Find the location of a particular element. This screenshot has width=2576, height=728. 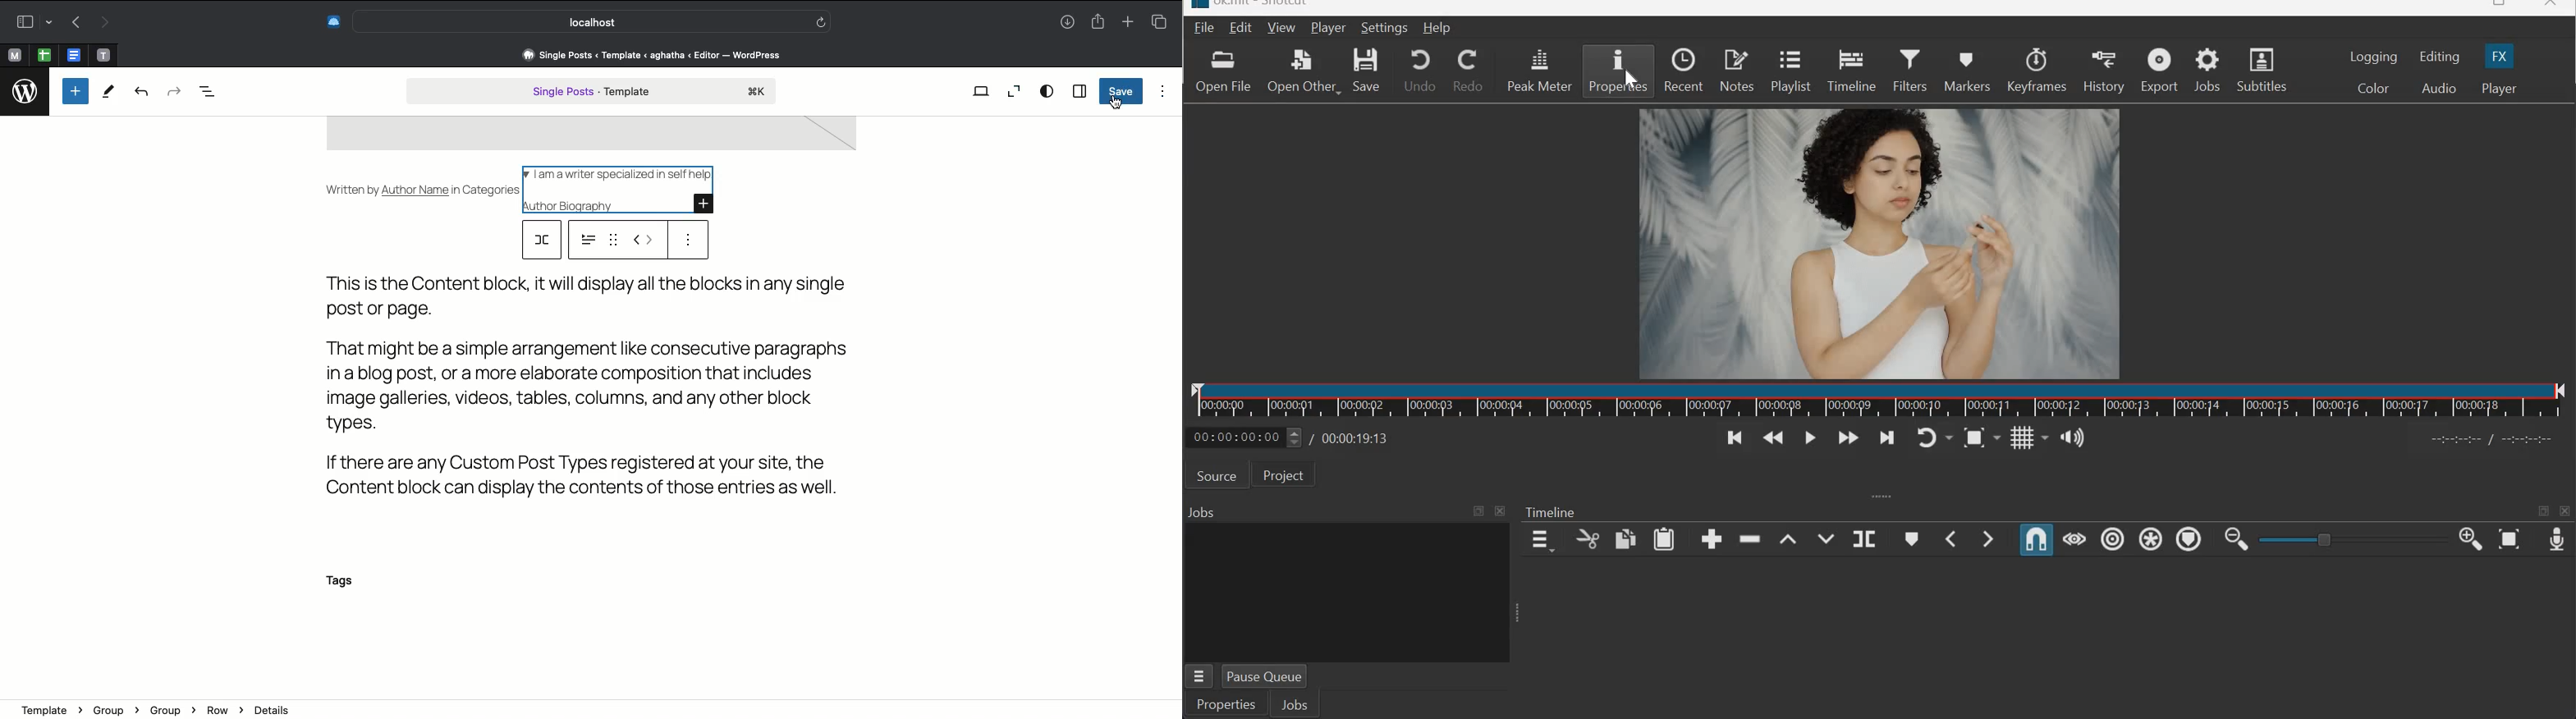

Tools is located at coordinates (109, 94).